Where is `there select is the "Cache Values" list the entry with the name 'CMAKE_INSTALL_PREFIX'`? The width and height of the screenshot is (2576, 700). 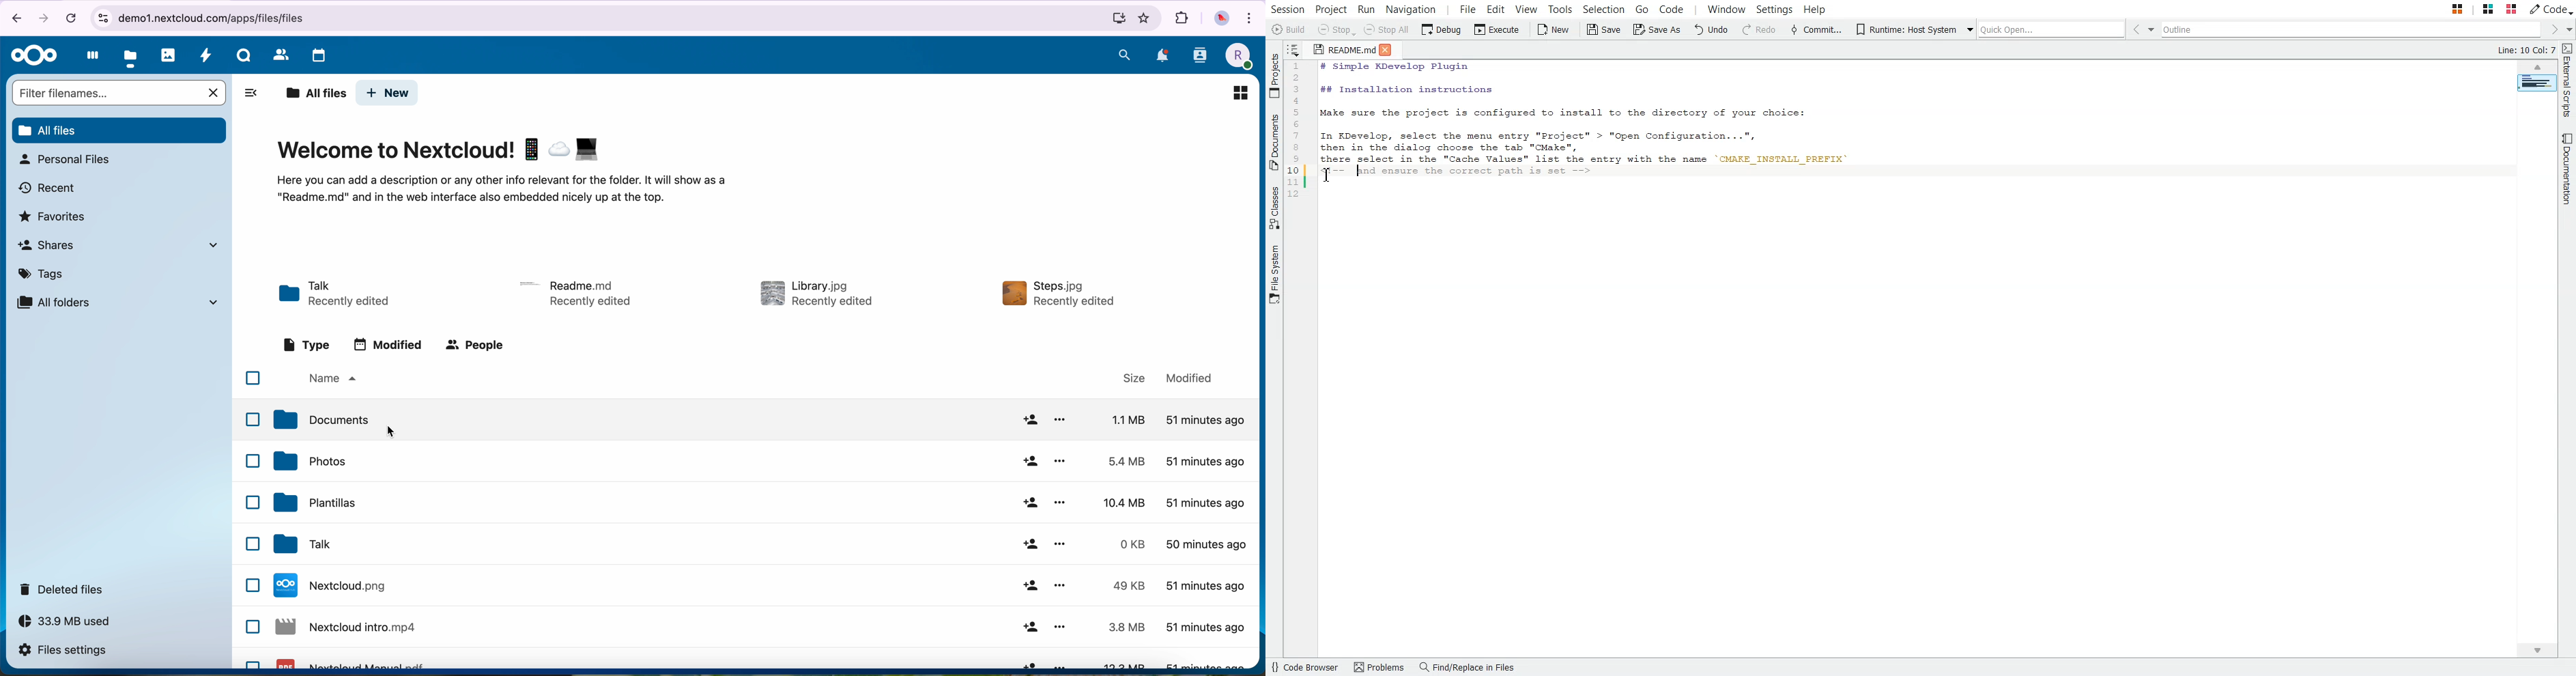
there select is the "Cache Values" list the entry with the name 'CMAKE_INSTALL_PREFIX' is located at coordinates (1595, 160).